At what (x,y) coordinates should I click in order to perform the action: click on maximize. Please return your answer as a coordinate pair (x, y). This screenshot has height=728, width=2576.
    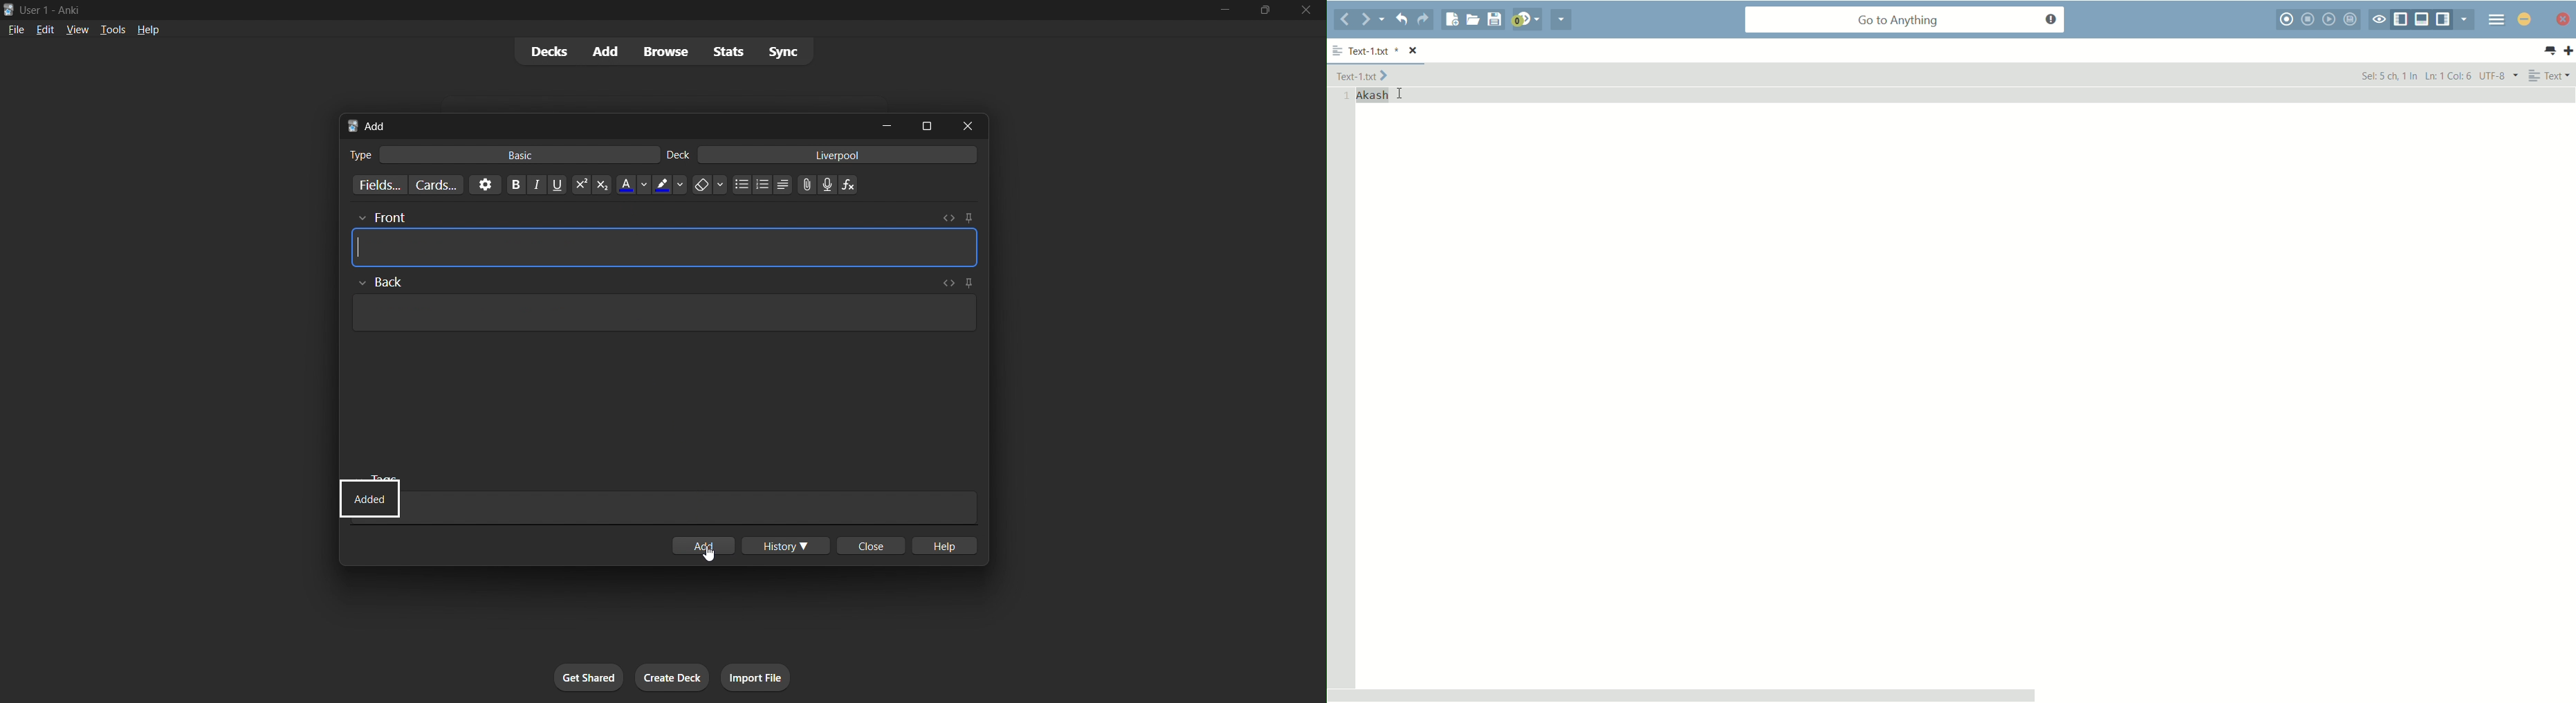
    Looking at the image, I should click on (927, 125).